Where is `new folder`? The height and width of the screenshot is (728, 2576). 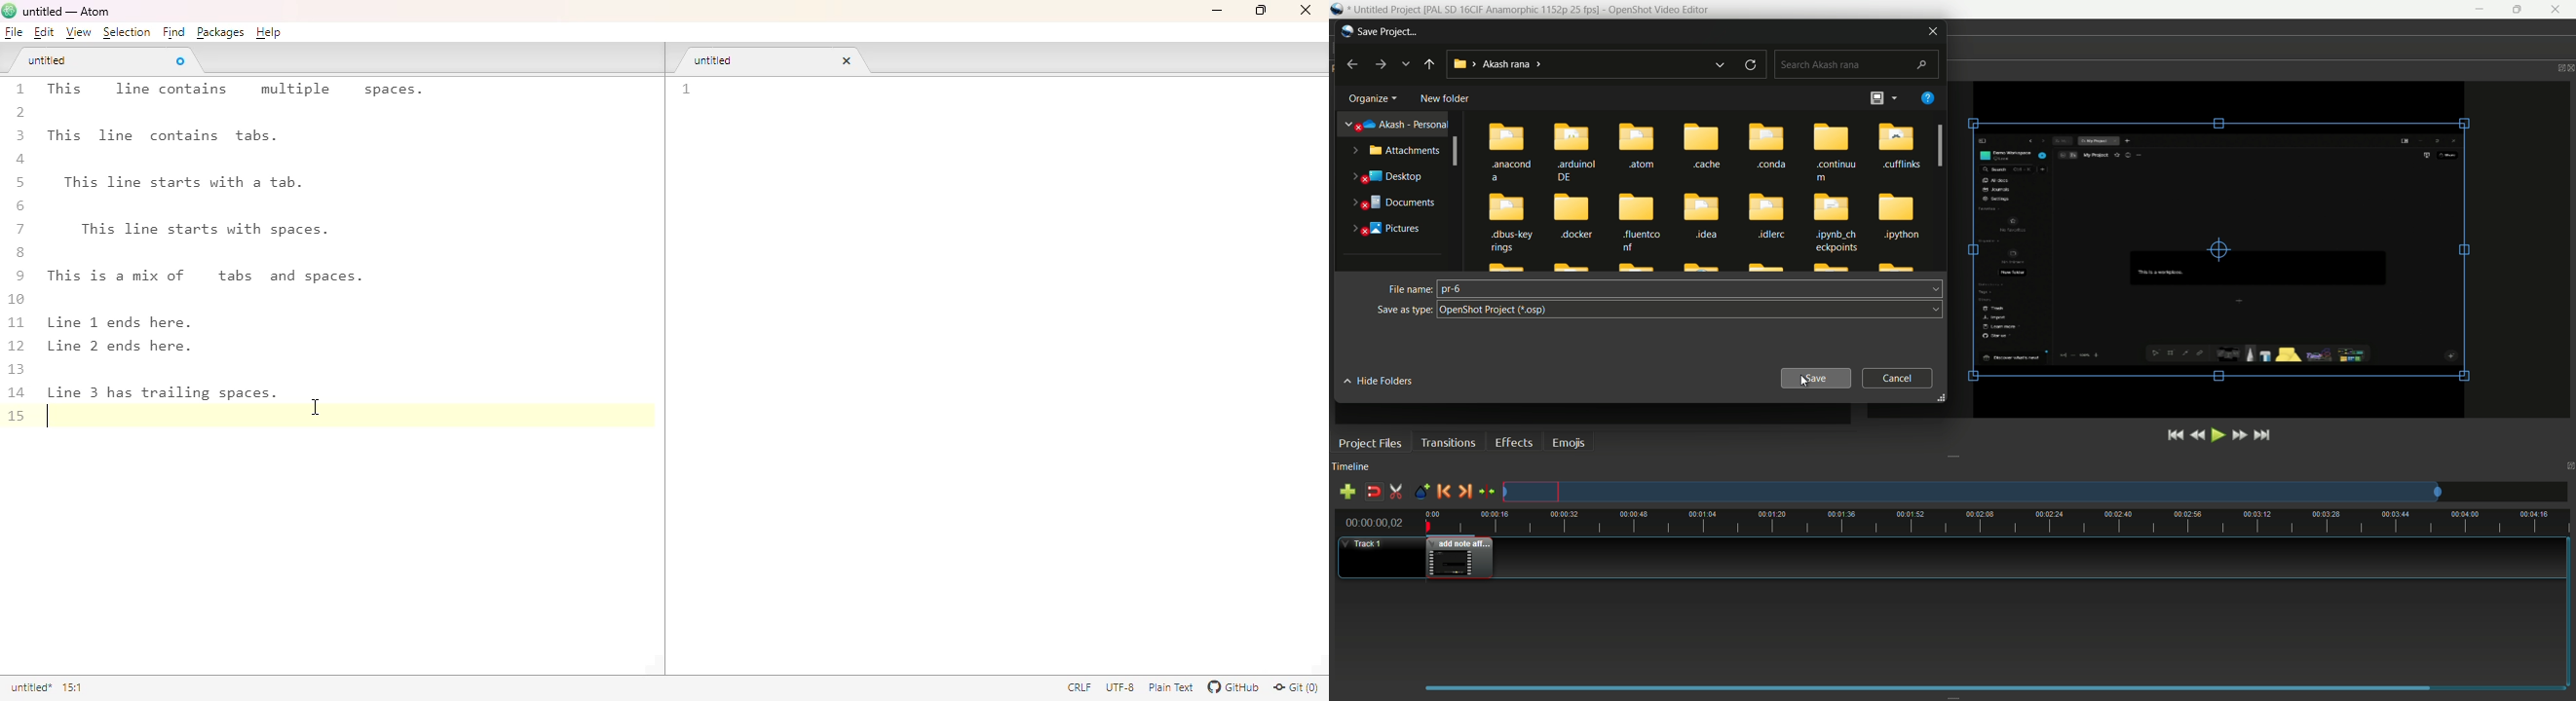
new folder is located at coordinates (1444, 99).